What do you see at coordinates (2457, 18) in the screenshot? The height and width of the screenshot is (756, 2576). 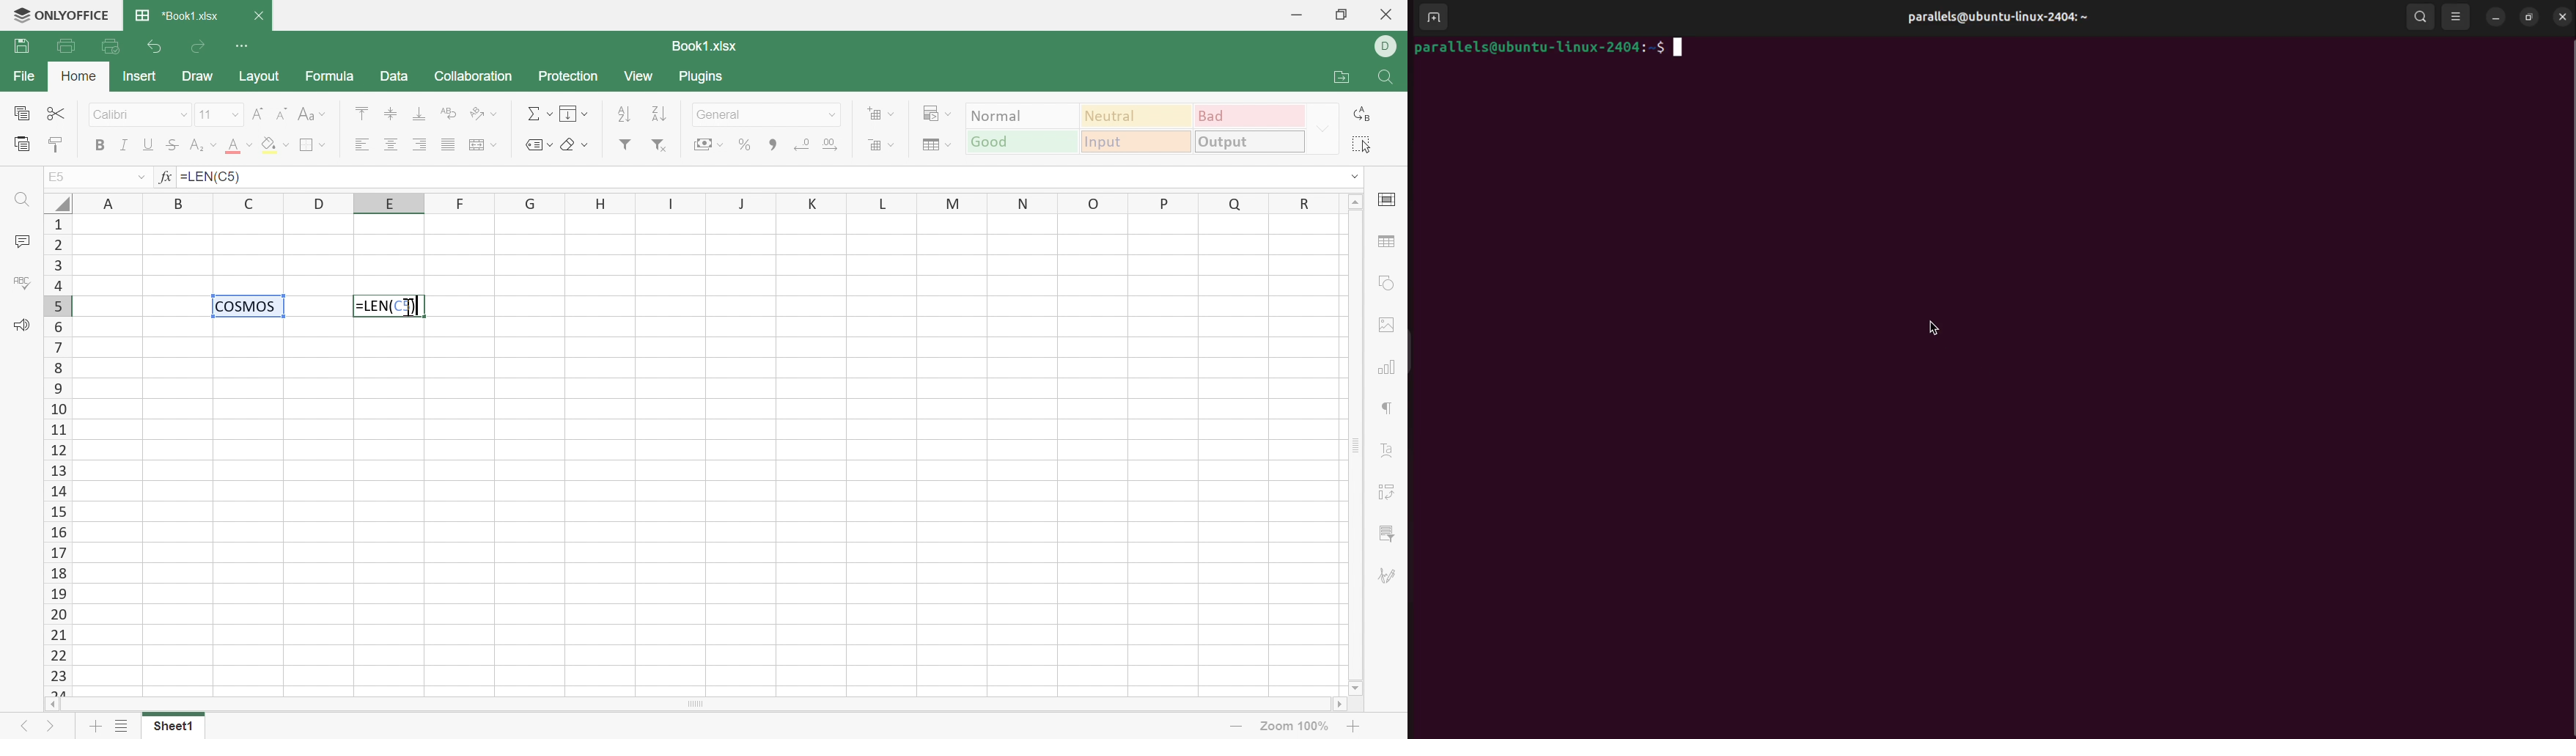 I see `view option` at bounding box center [2457, 18].